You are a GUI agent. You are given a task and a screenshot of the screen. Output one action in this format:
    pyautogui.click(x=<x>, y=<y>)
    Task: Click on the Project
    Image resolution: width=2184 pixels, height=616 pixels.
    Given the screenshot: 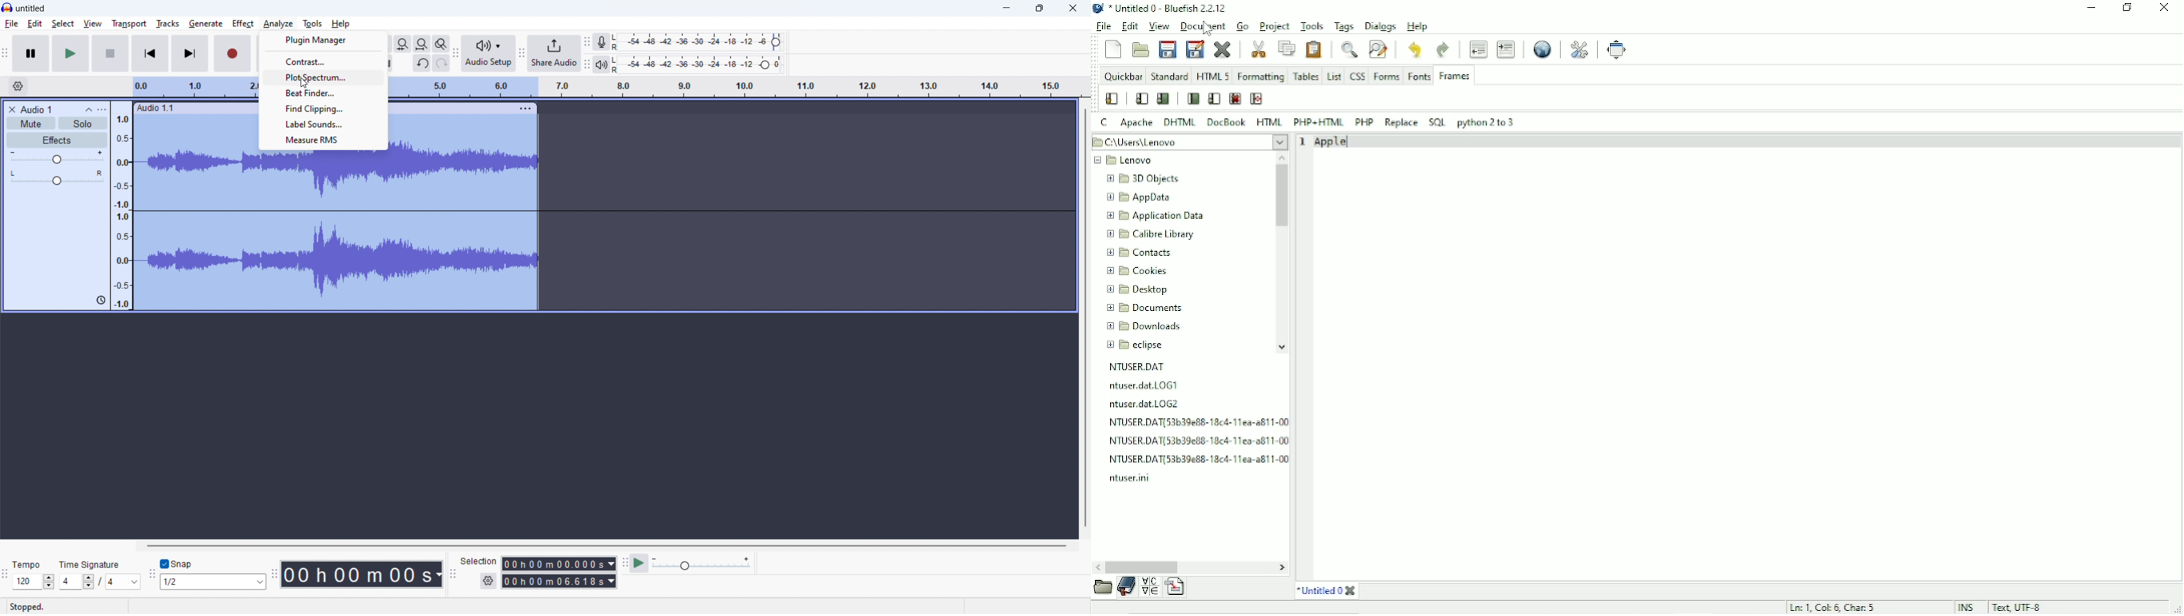 What is the action you would take?
    pyautogui.click(x=1275, y=24)
    